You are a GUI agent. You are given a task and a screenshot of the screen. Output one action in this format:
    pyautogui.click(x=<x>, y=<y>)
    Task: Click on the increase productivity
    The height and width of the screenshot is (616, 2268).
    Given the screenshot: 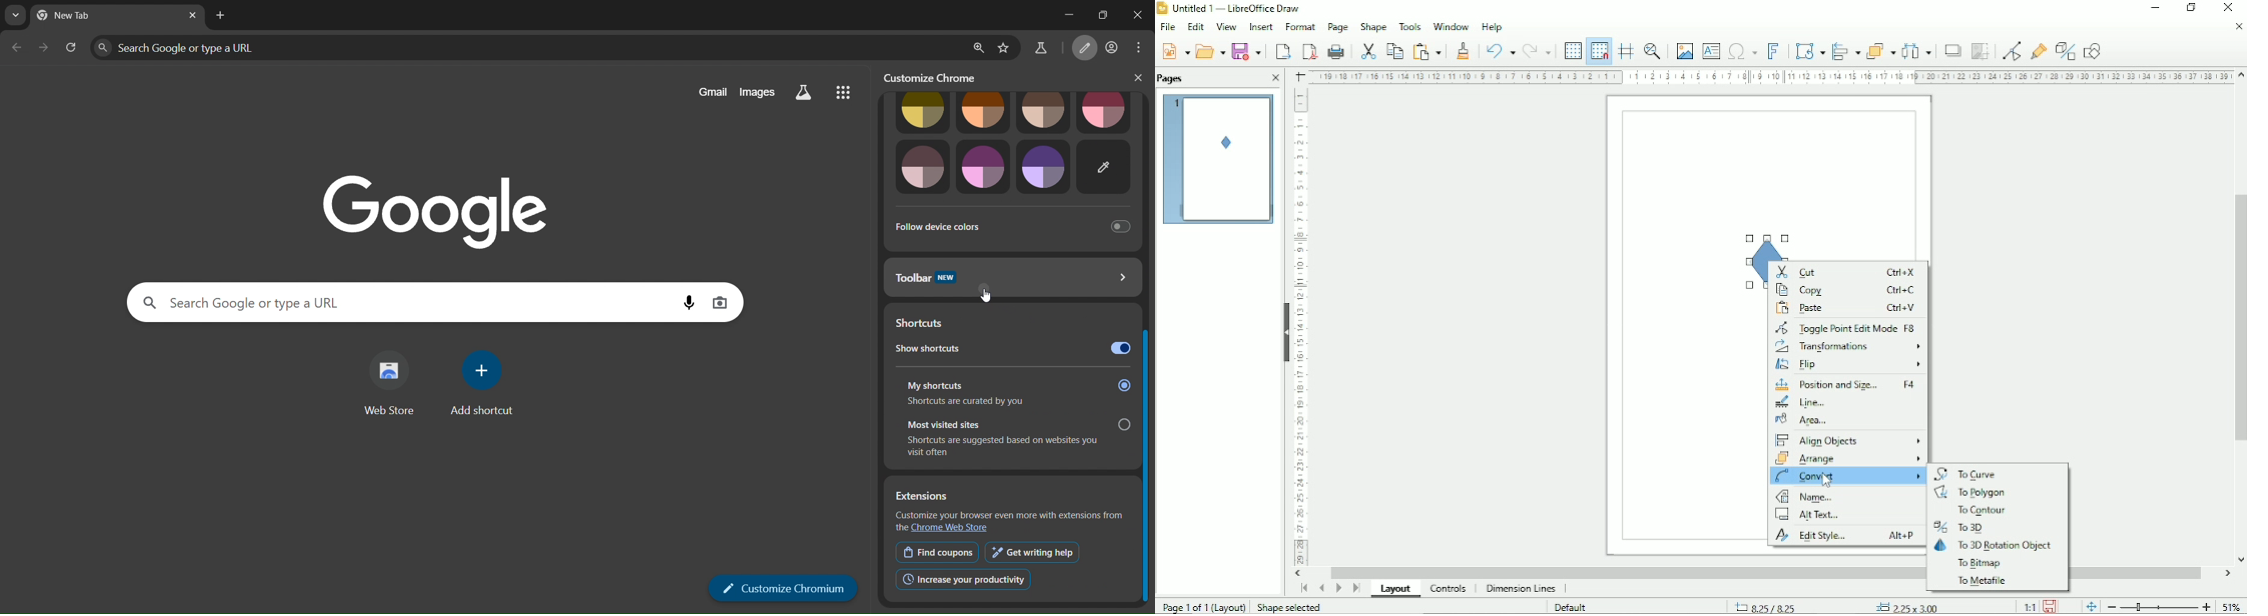 What is the action you would take?
    pyautogui.click(x=964, y=580)
    